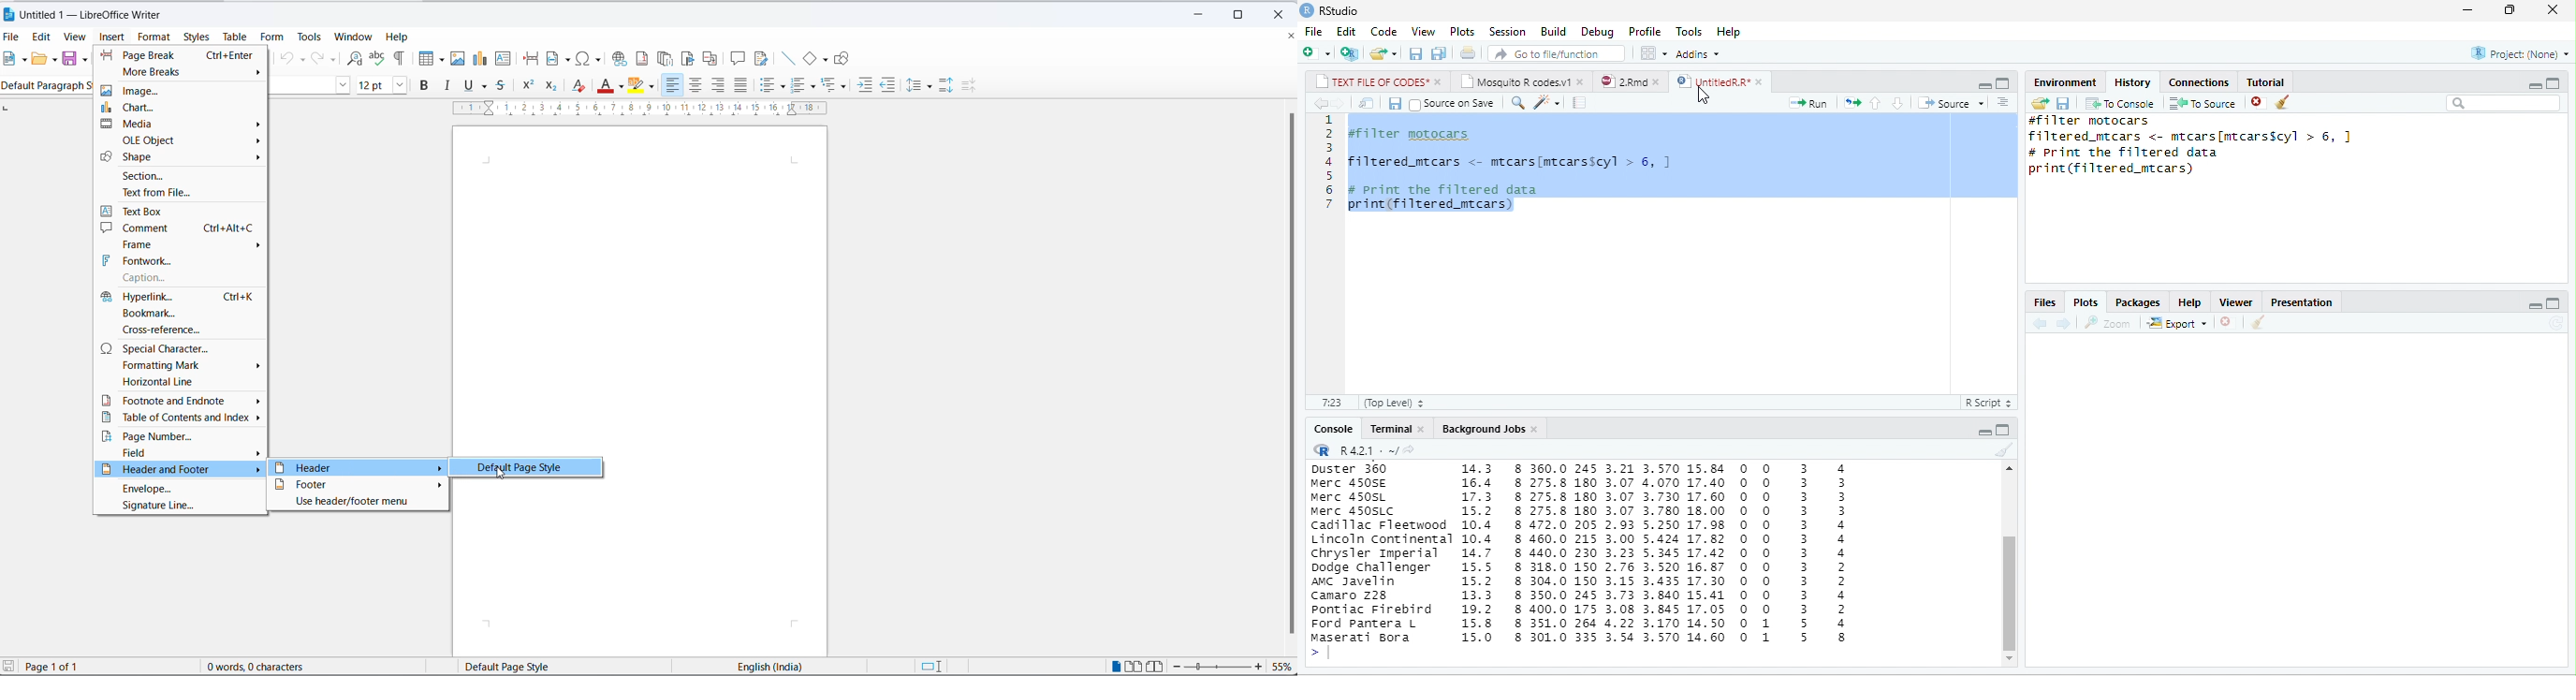  I want to click on cross-reference, so click(180, 330).